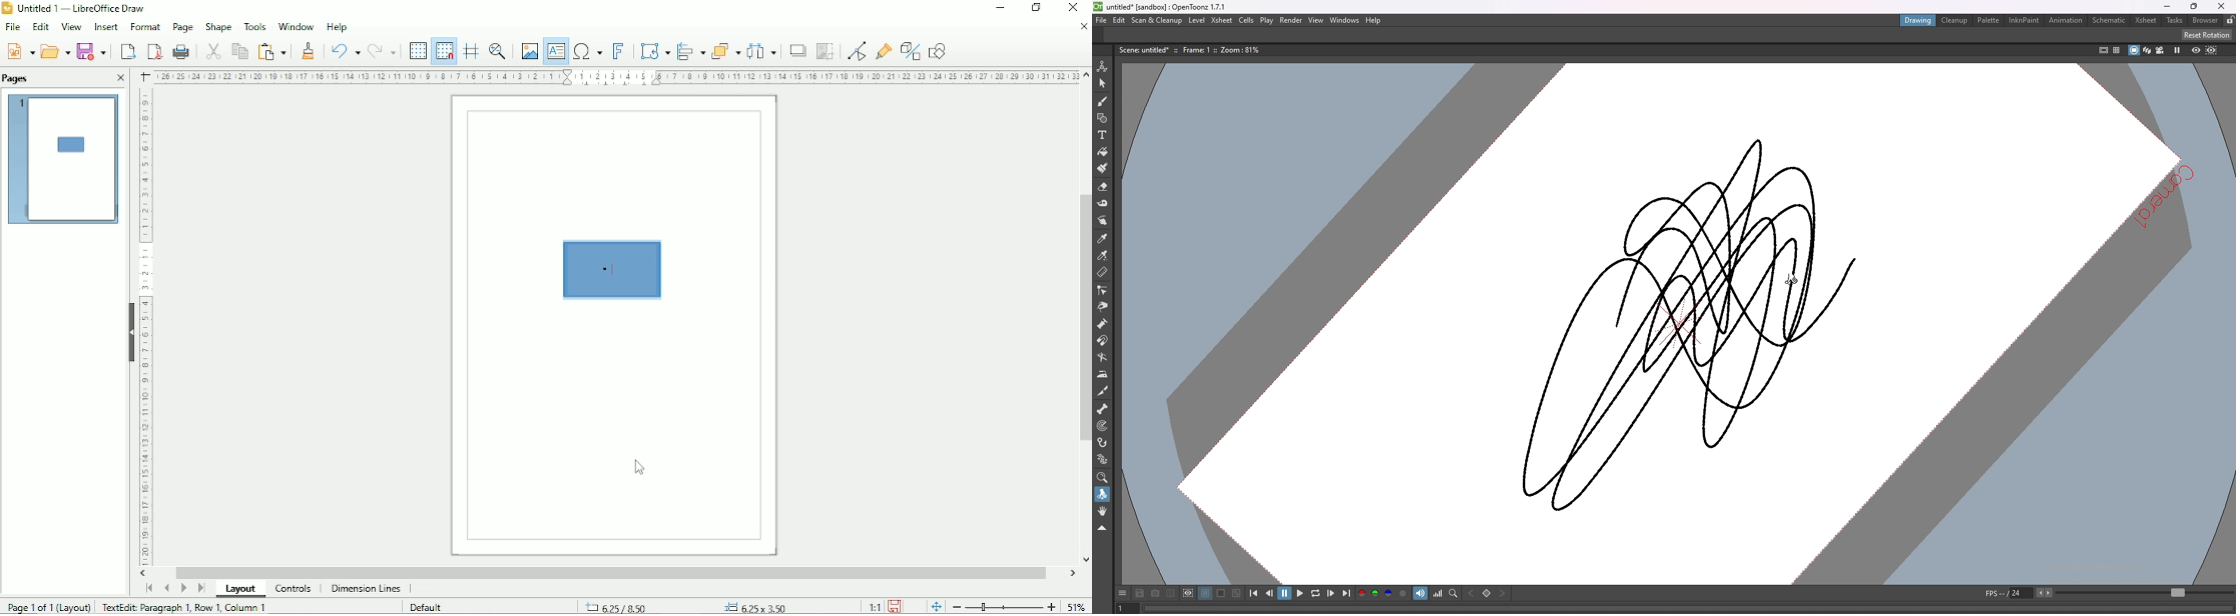 This screenshot has height=616, width=2240. What do you see at coordinates (1102, 477) in the screenshot?
I see `zoom` at bounding box center [1102, 477].